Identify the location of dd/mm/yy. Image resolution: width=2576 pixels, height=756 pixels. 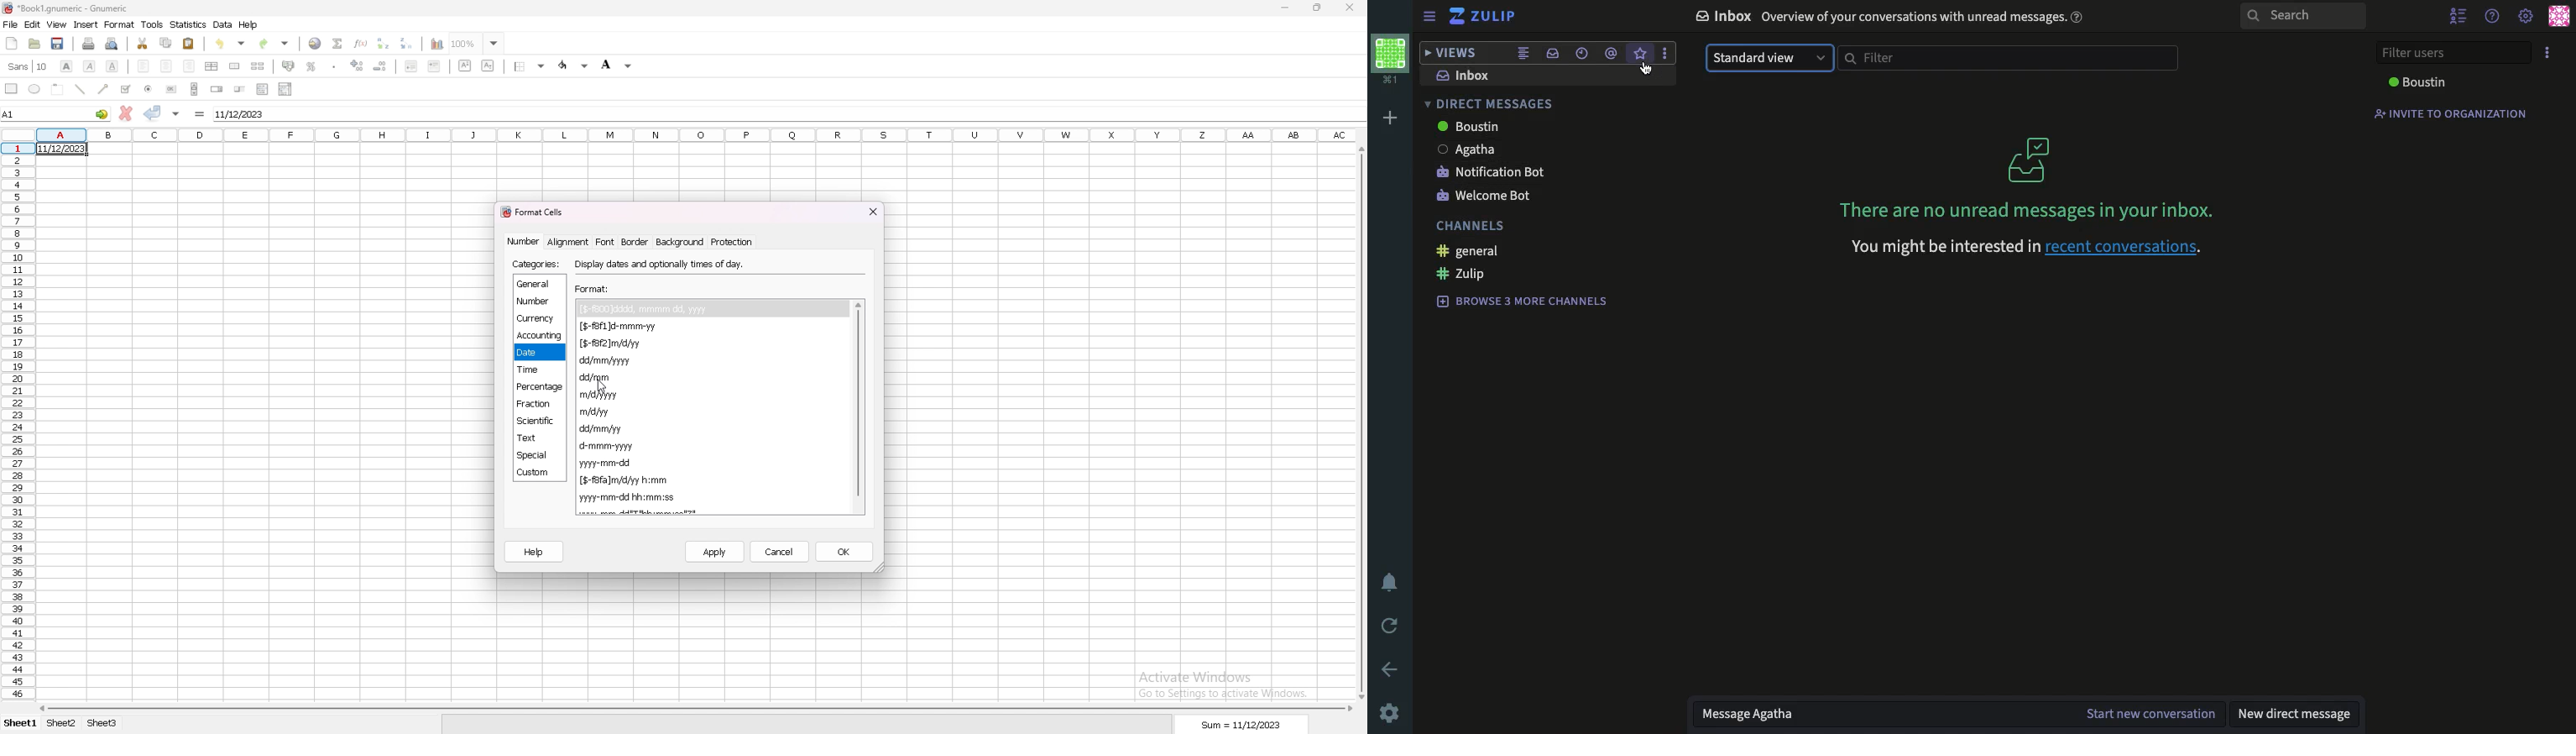
(603, 429).